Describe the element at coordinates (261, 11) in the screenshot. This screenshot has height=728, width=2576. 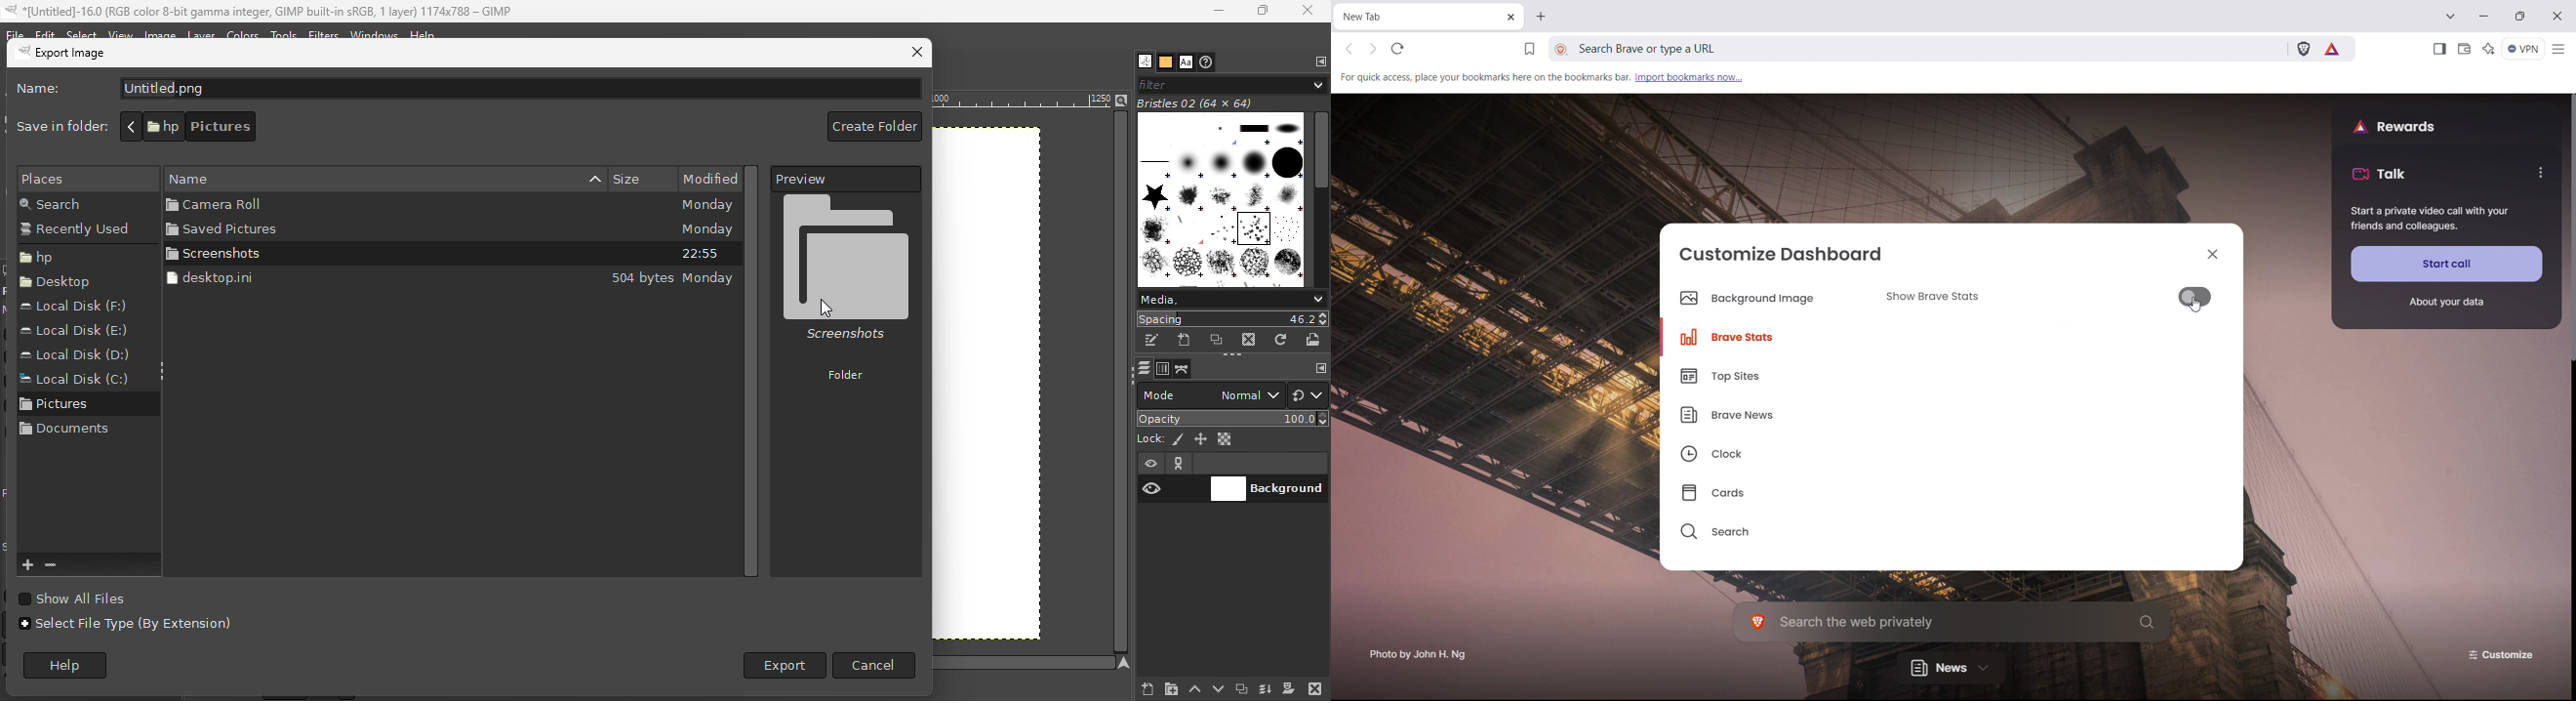
I see `*[Untitled]-16.0 (RGB color 8-bit gamma integer, GIMP built-in sRGB, 1 layer) 1174x788 - GIMP` at that location.